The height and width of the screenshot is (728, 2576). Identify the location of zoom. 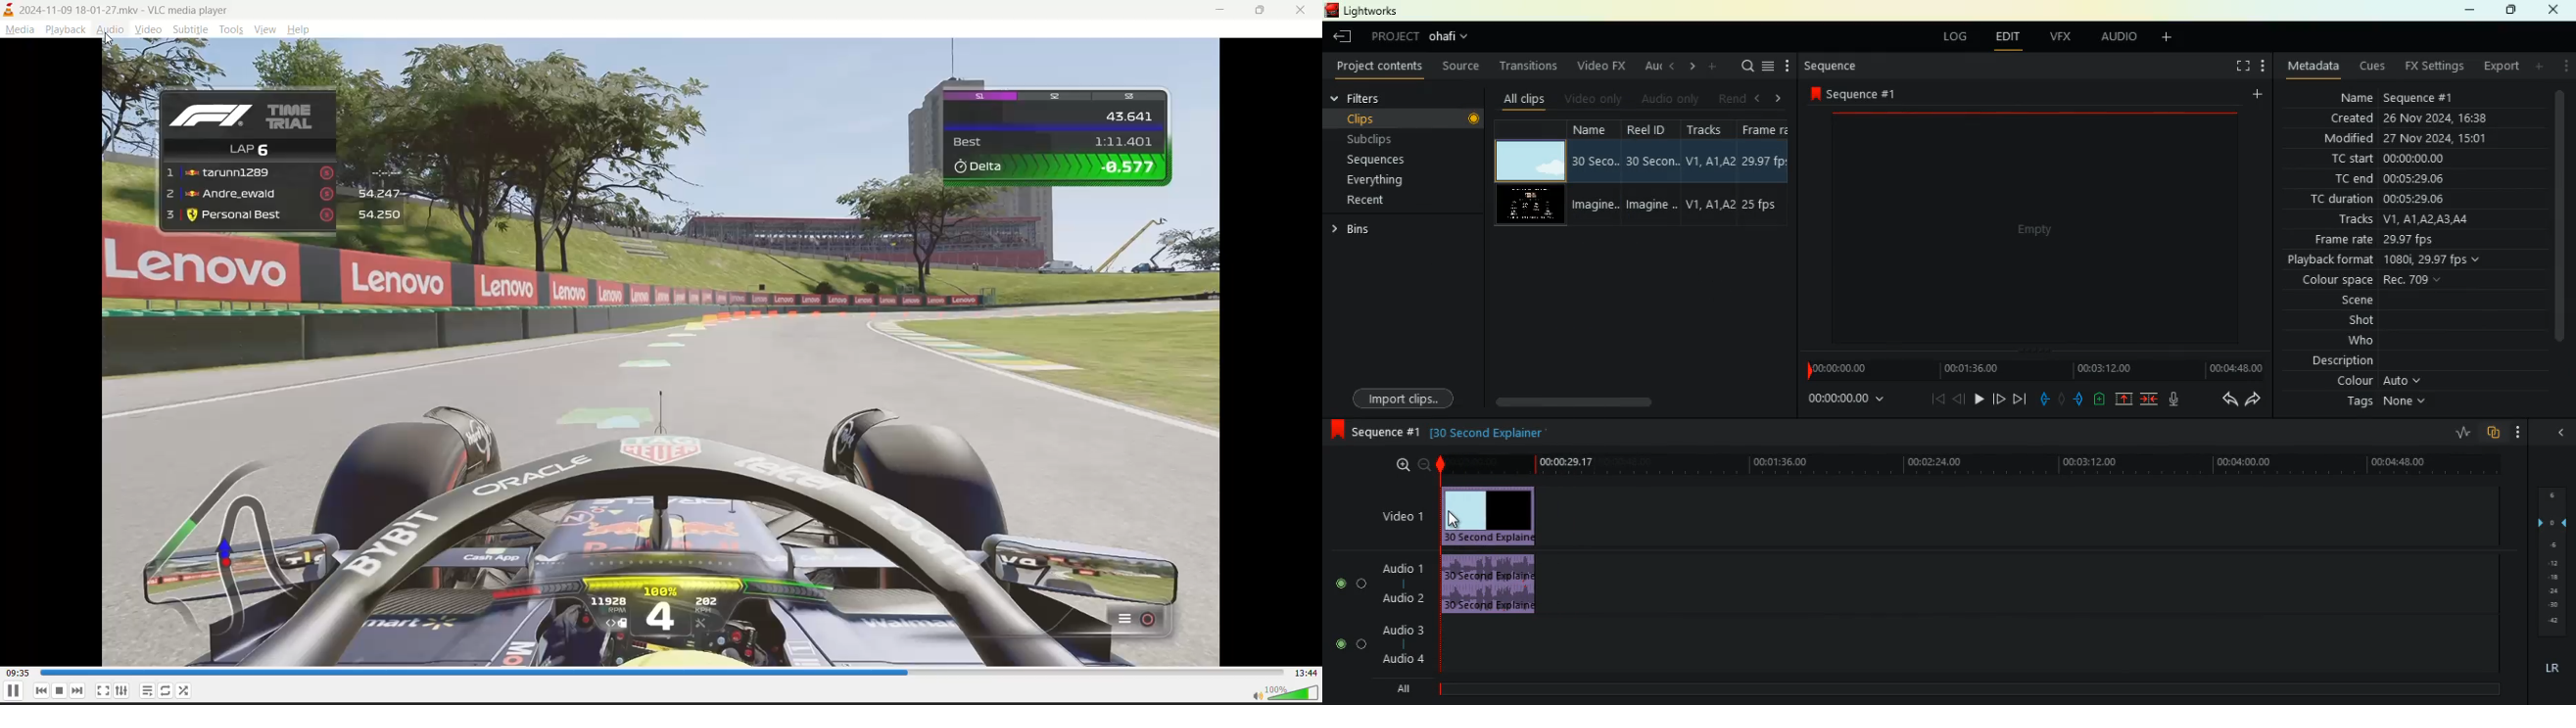
(1404, 466).